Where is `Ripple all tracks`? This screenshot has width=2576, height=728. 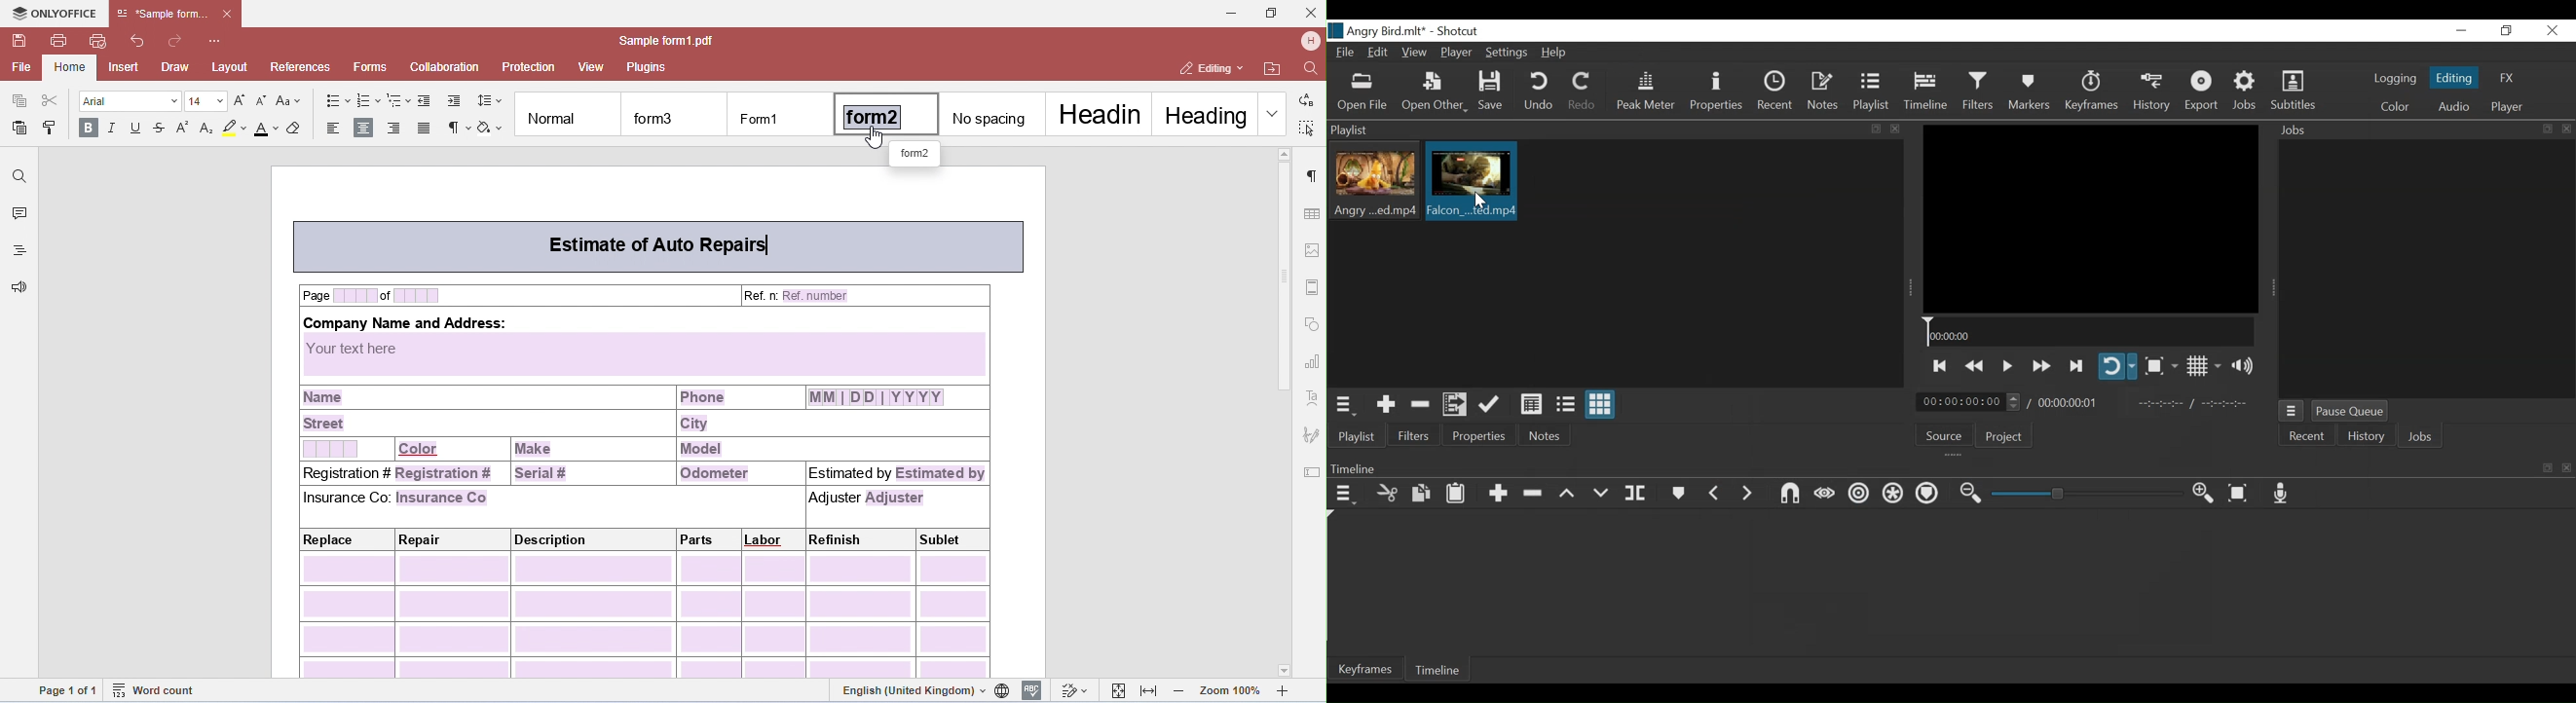 Ripple all tracks is located at coordinates (1927, 495).